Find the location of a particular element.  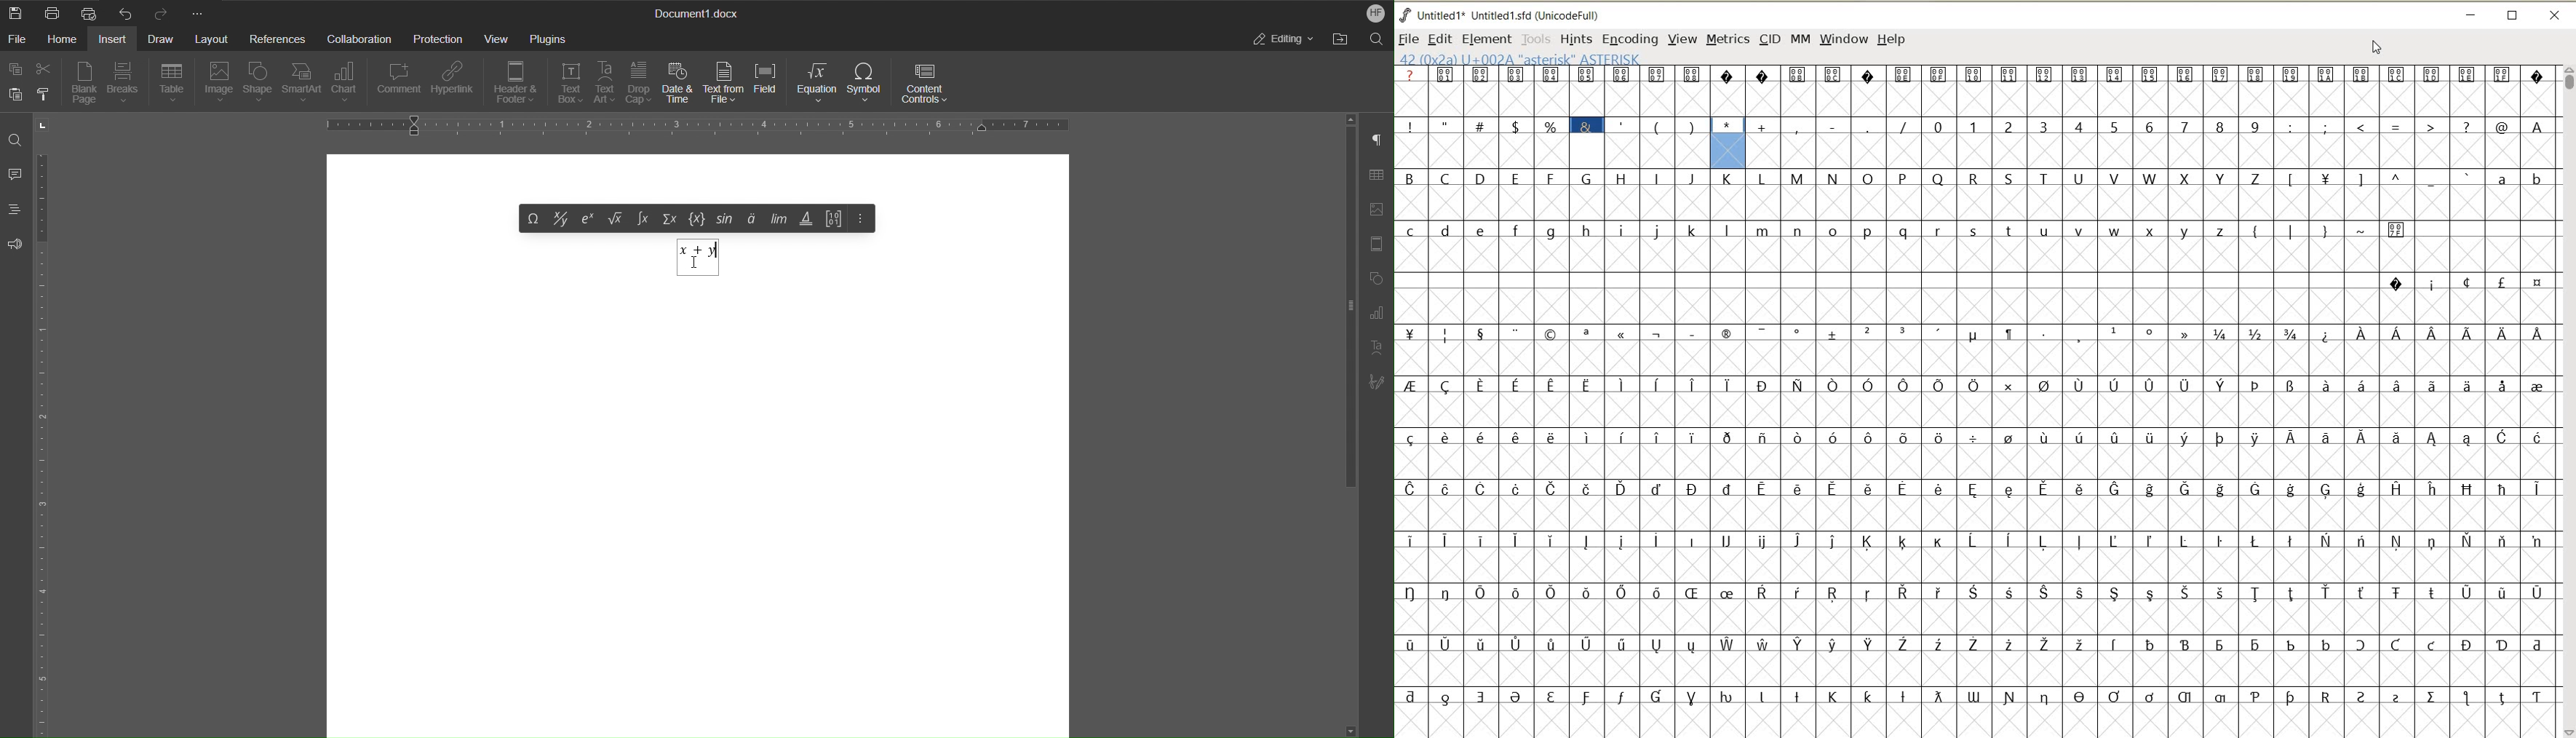

EDIT is located at coordinates (1440, 38).